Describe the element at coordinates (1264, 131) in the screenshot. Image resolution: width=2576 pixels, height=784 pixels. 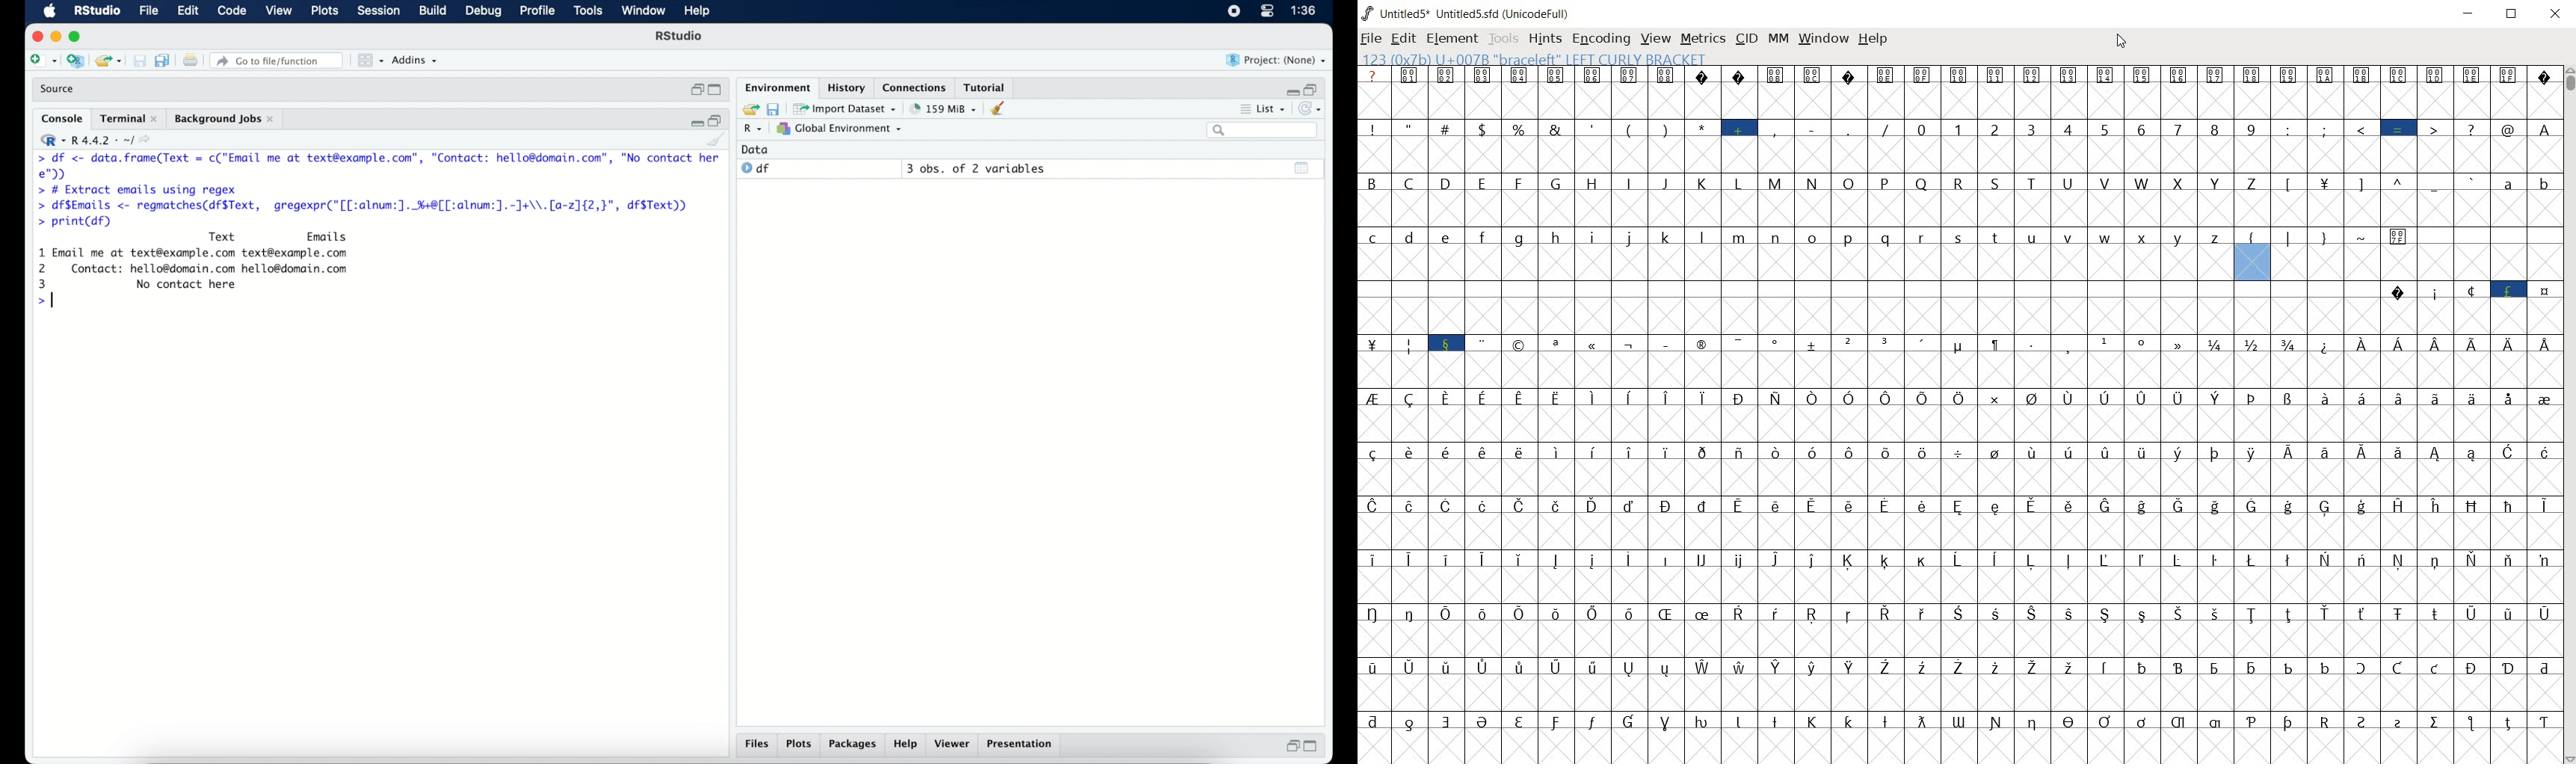
I see `search bar` at that location.